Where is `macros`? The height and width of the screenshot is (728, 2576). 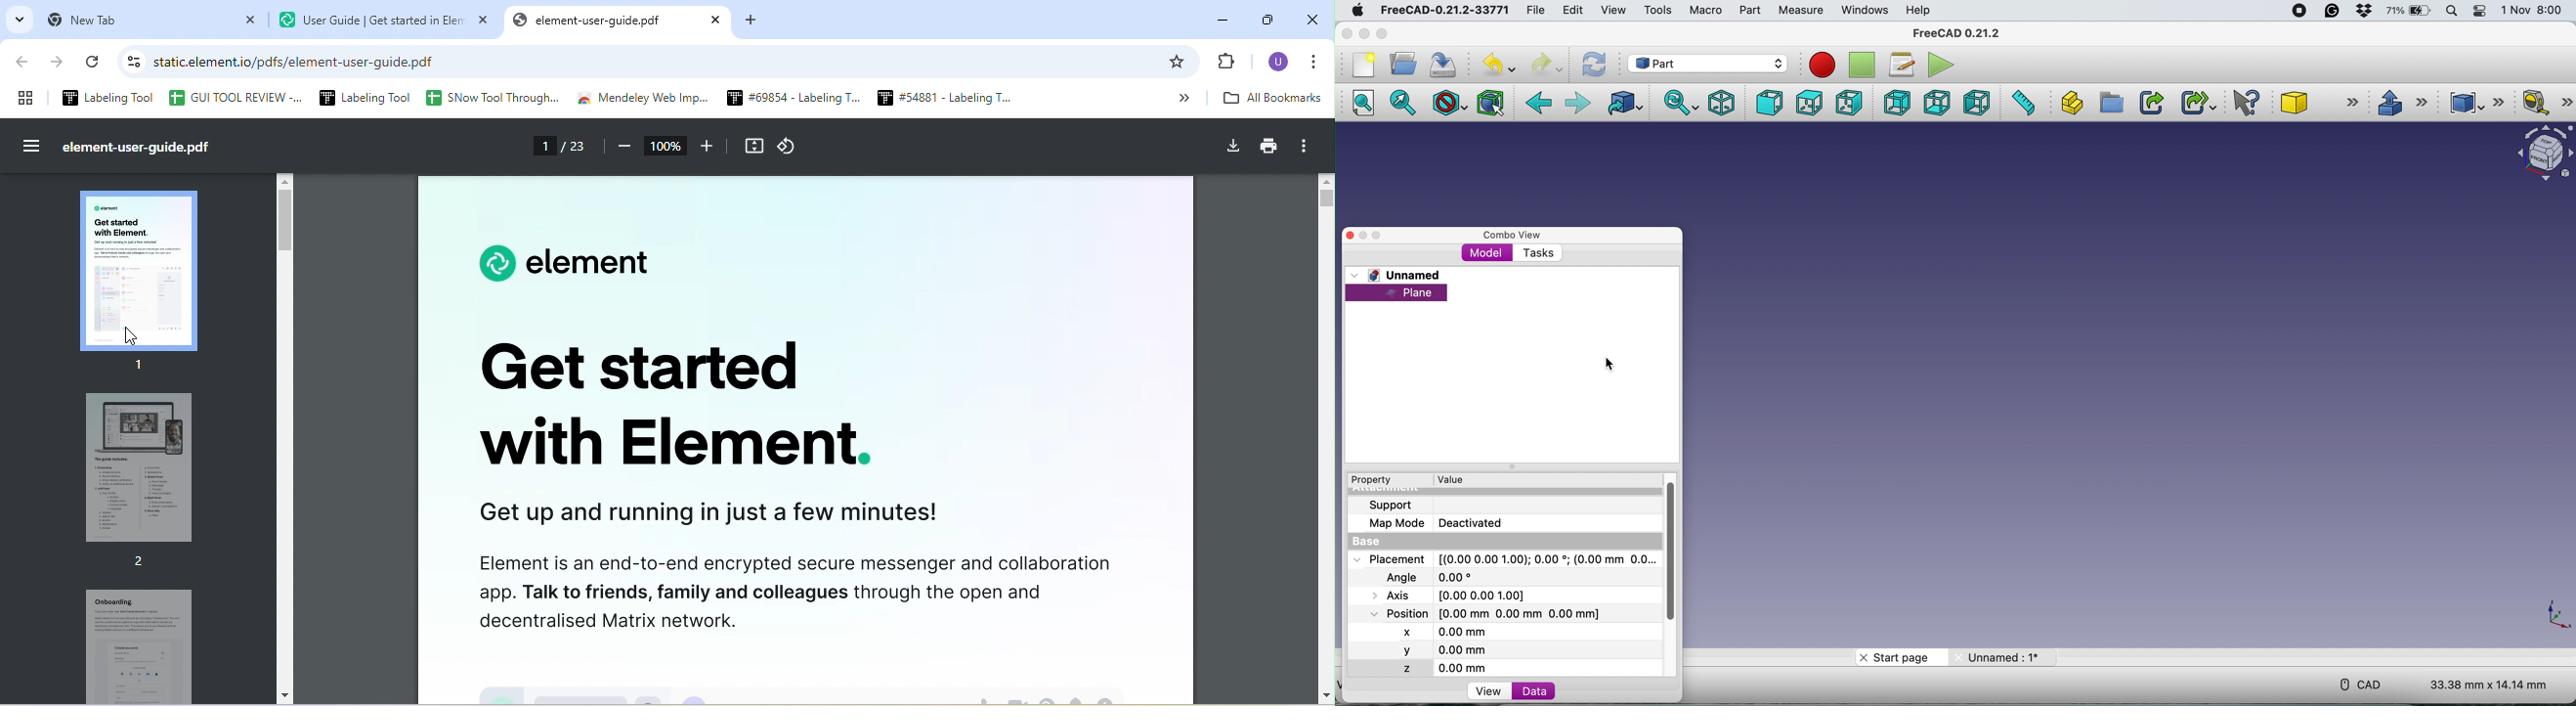 macros is located at coordinates (1902, 65).